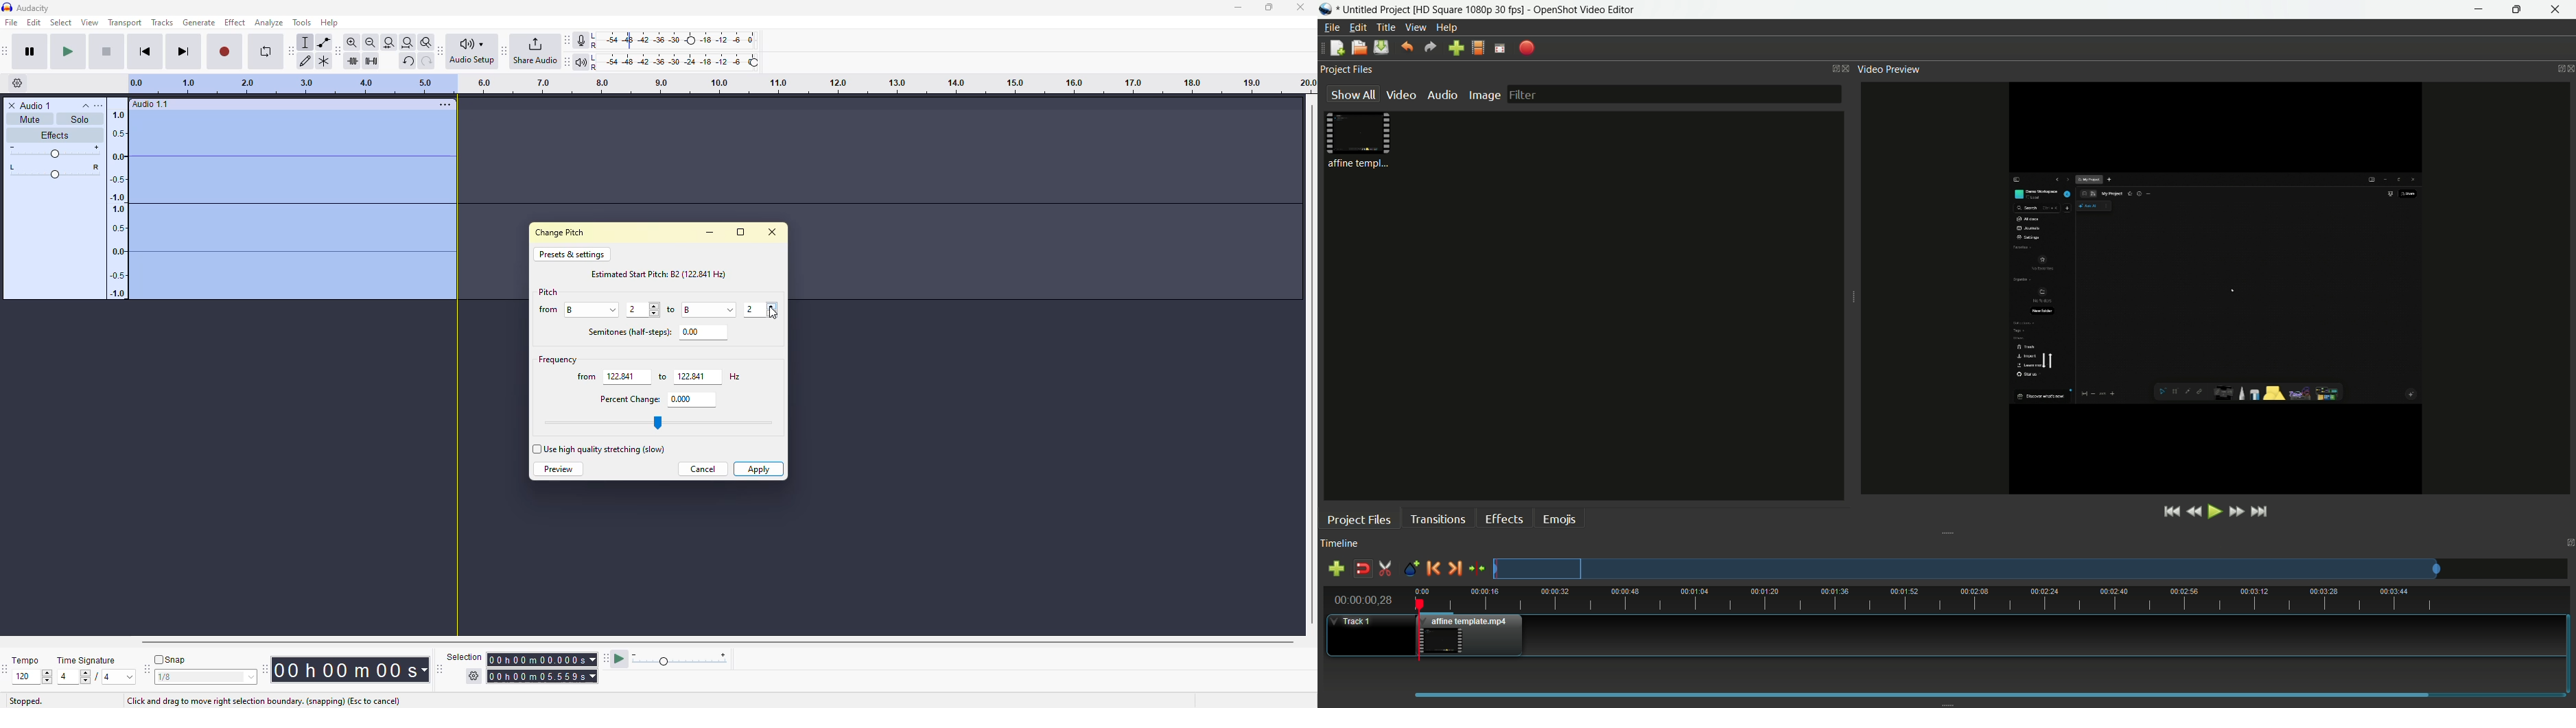 The width and height of the screenshot is (2576, 728). I want to click on zoom toggle, so click(427, 42).